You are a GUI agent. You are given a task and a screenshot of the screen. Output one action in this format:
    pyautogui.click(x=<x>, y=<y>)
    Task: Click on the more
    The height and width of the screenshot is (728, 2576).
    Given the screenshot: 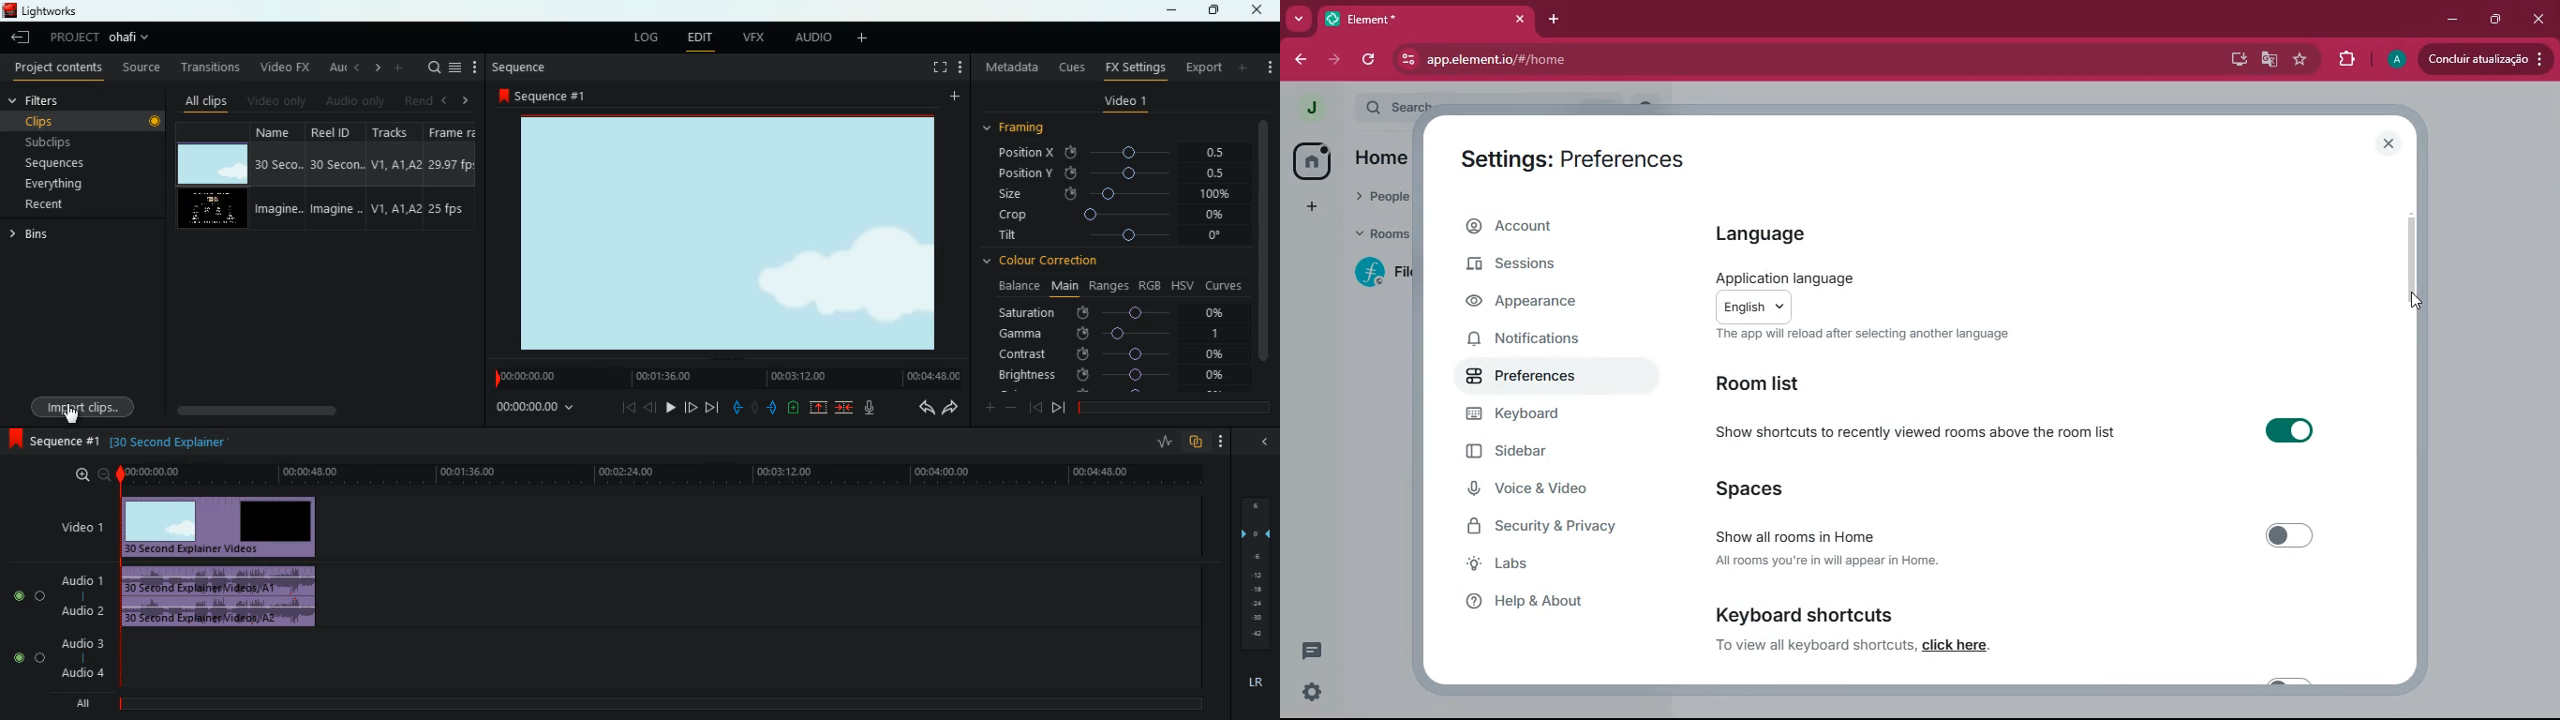 What is the action you would take?
    pyautogui.click(x=398, y=67)
    